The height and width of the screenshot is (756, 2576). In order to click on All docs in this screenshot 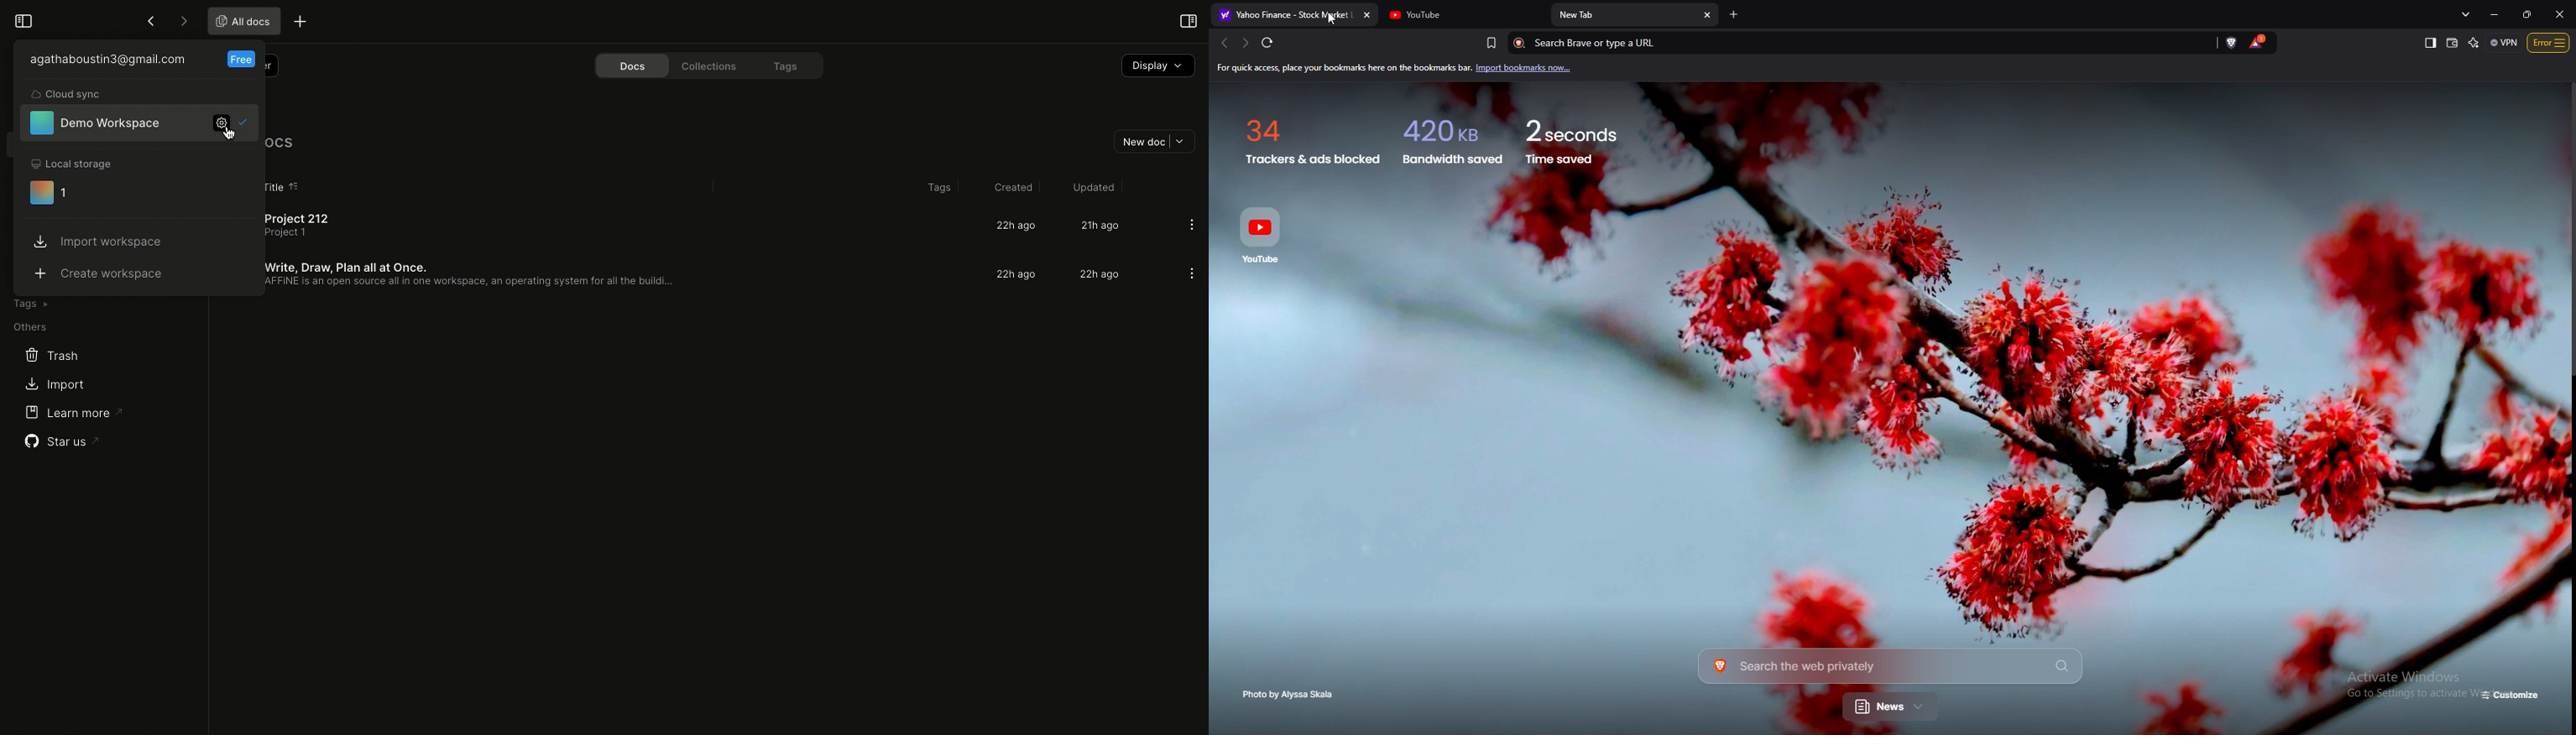, I will do `click(241, 20)`.